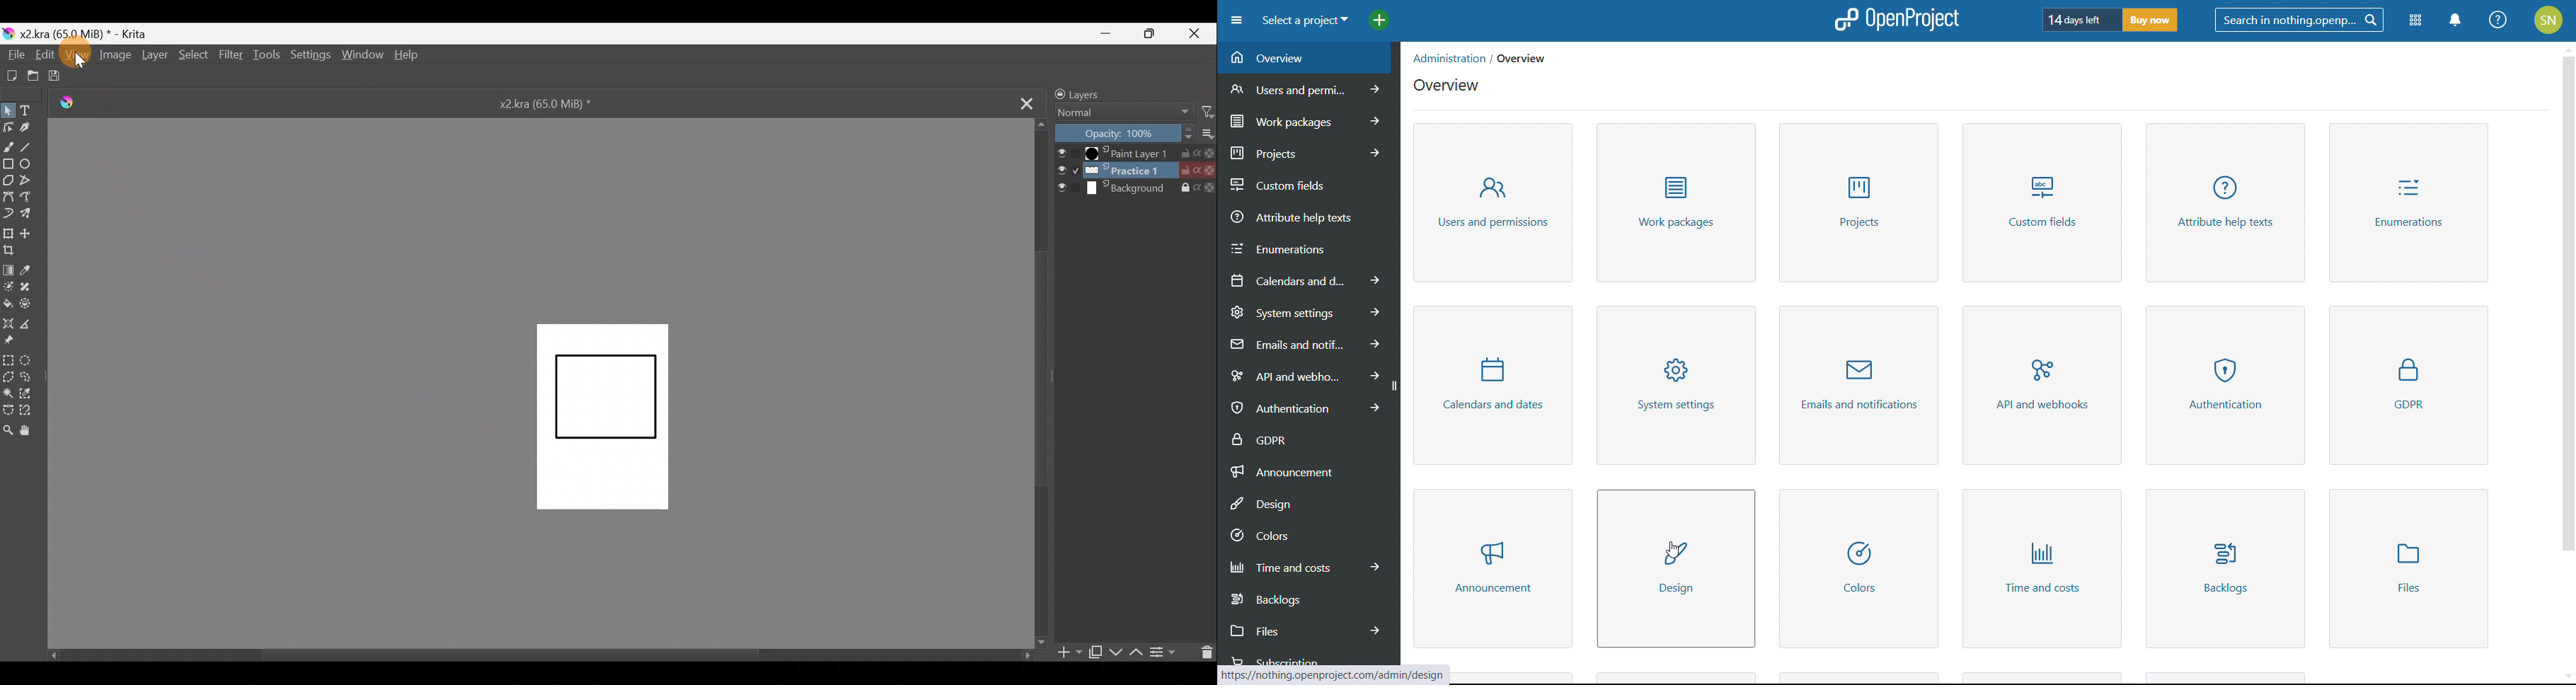  What do you see at coordinates (1309, 216) in the screenshot?
I see `attribute help texts` at bounding box center [1309, 216].